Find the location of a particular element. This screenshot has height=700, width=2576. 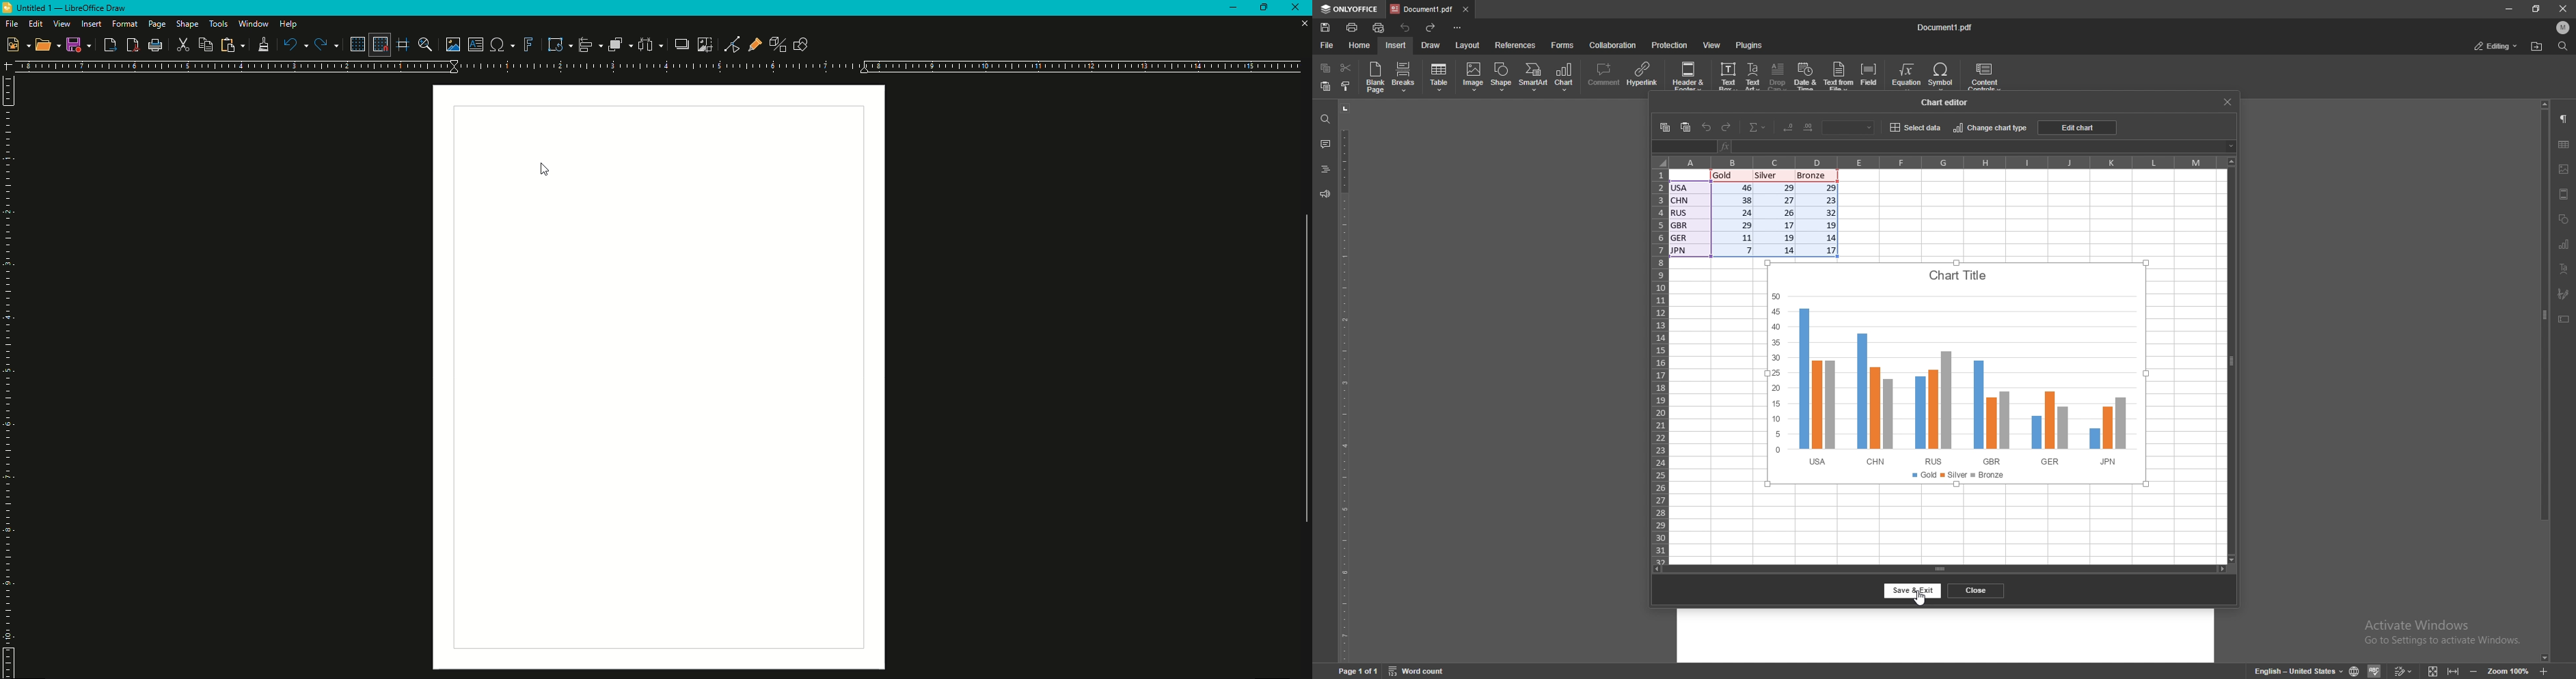

configure tool bar is located at coordinates (1459, 28).